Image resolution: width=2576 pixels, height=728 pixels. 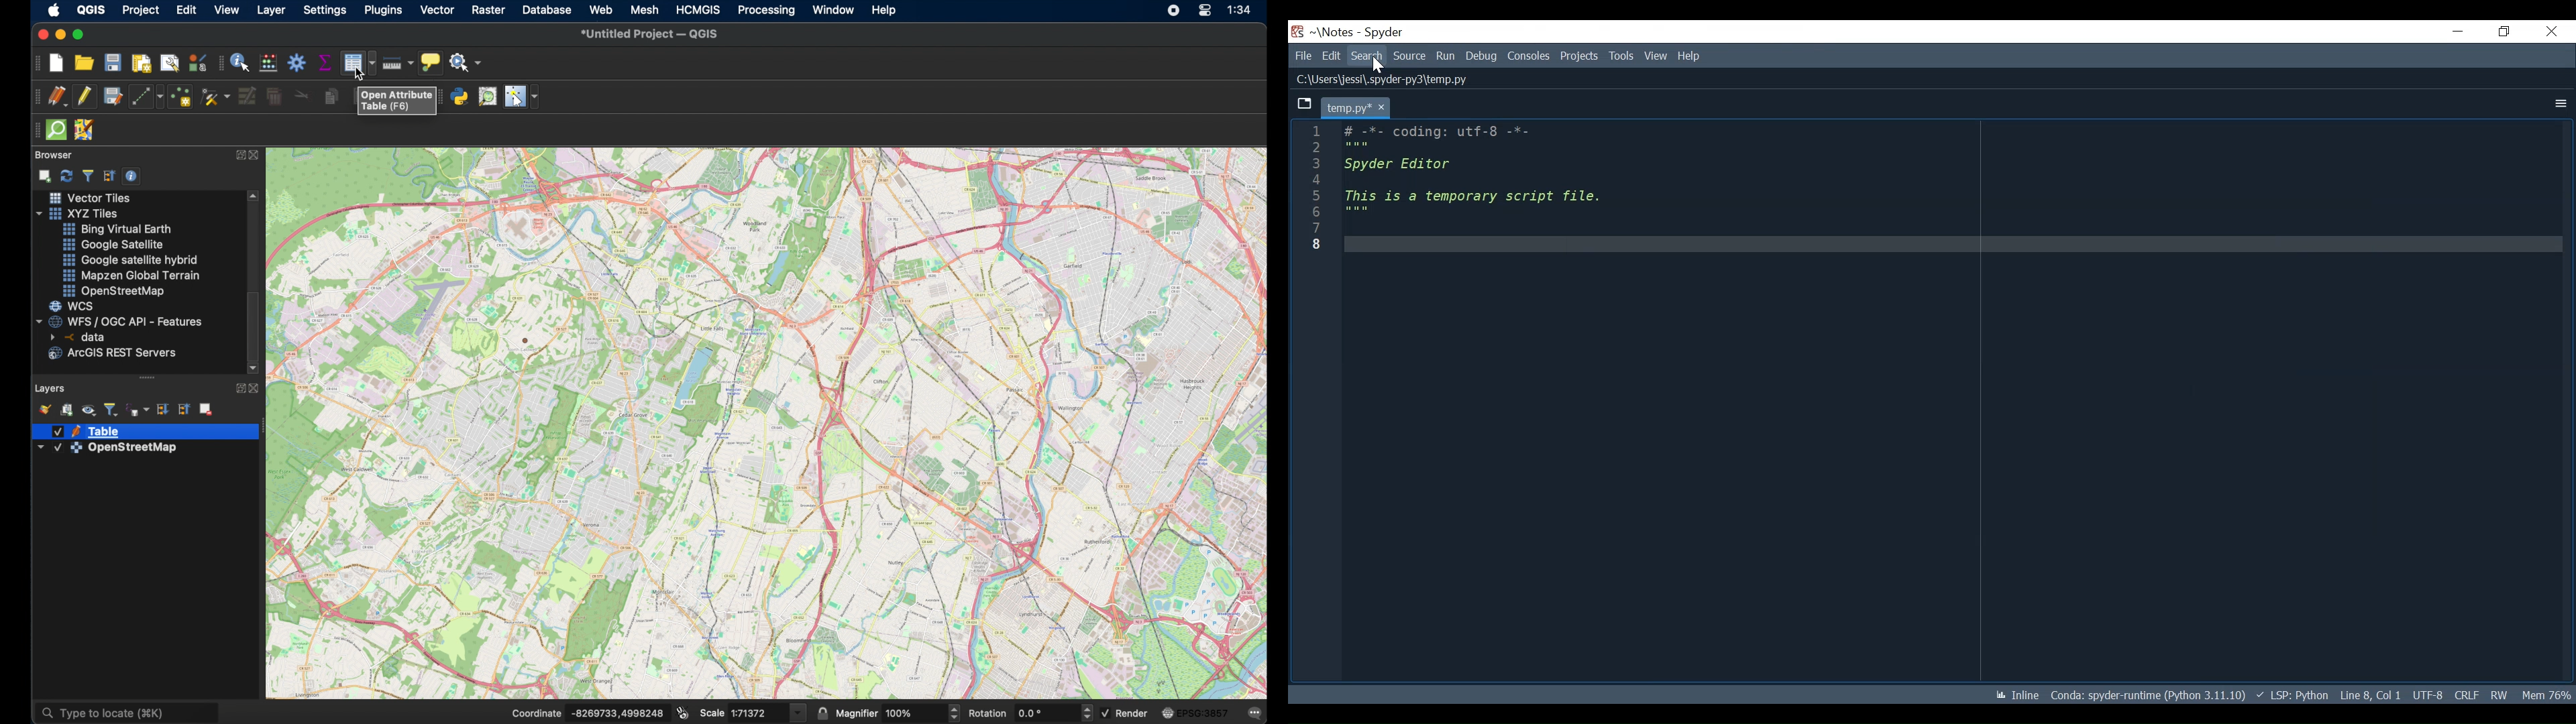 I want to click on open attribute table, so click(x=397, y=101).